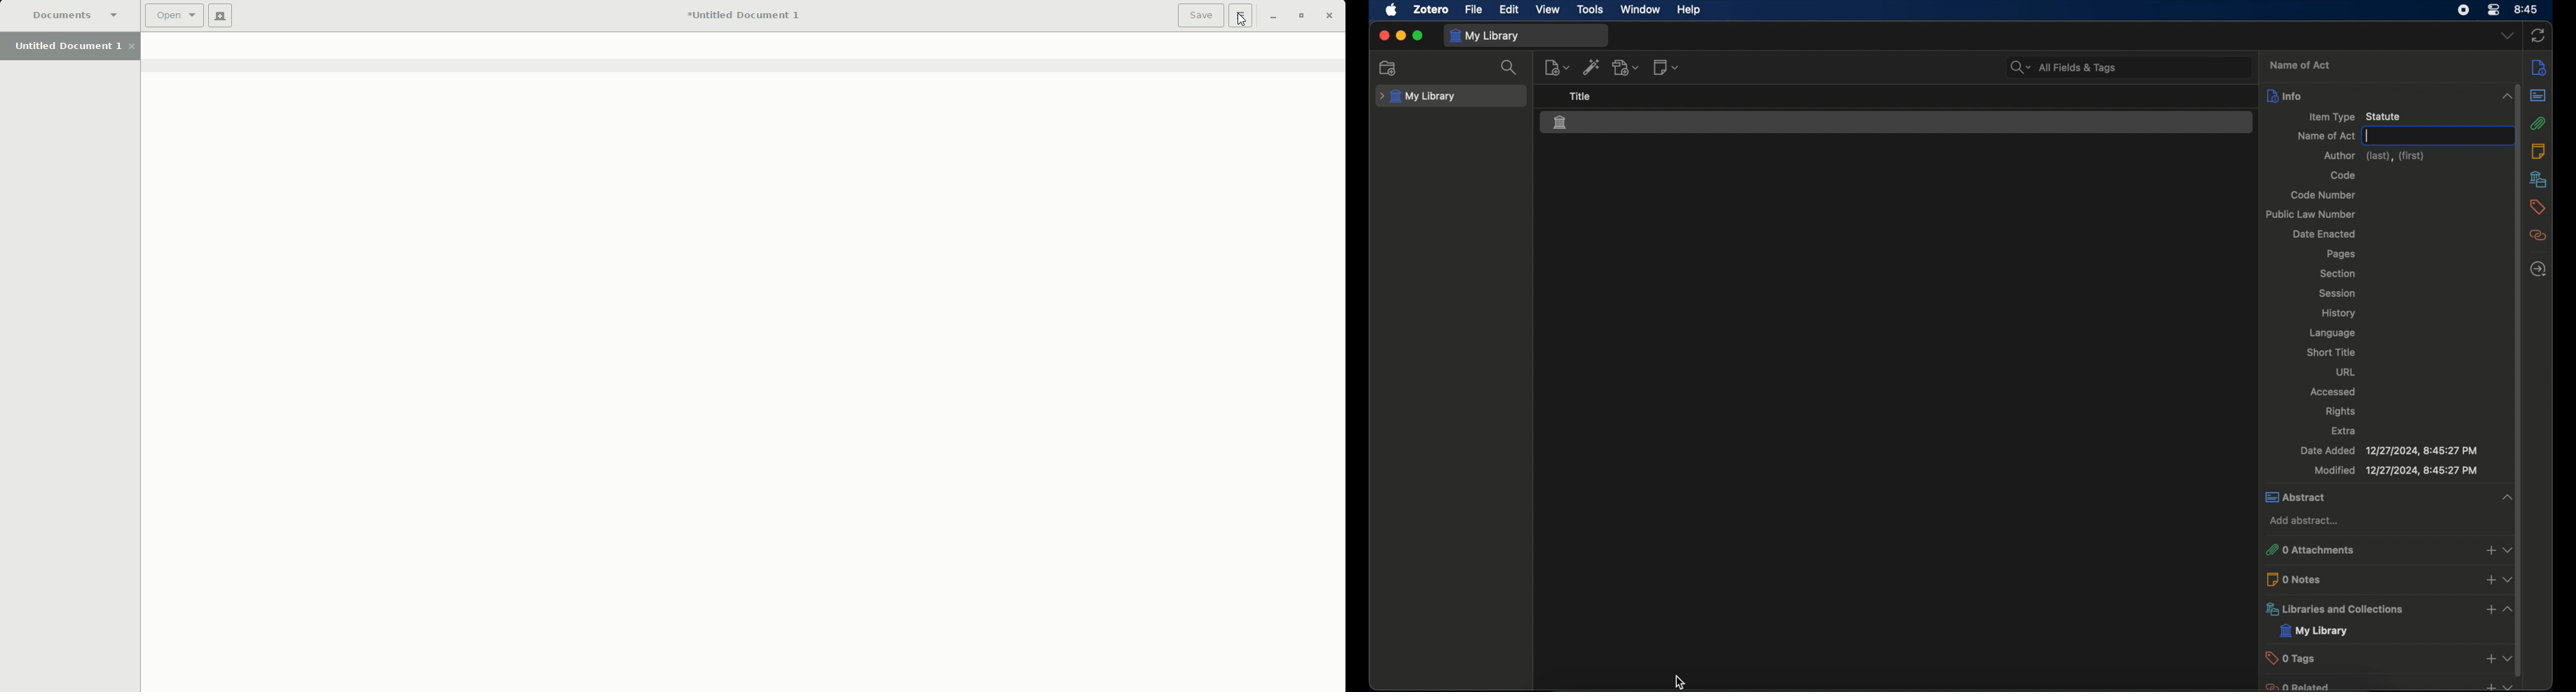 The width and height of the screenshot is (2576, 700). I want to click on name of act, so click(2300, 65).